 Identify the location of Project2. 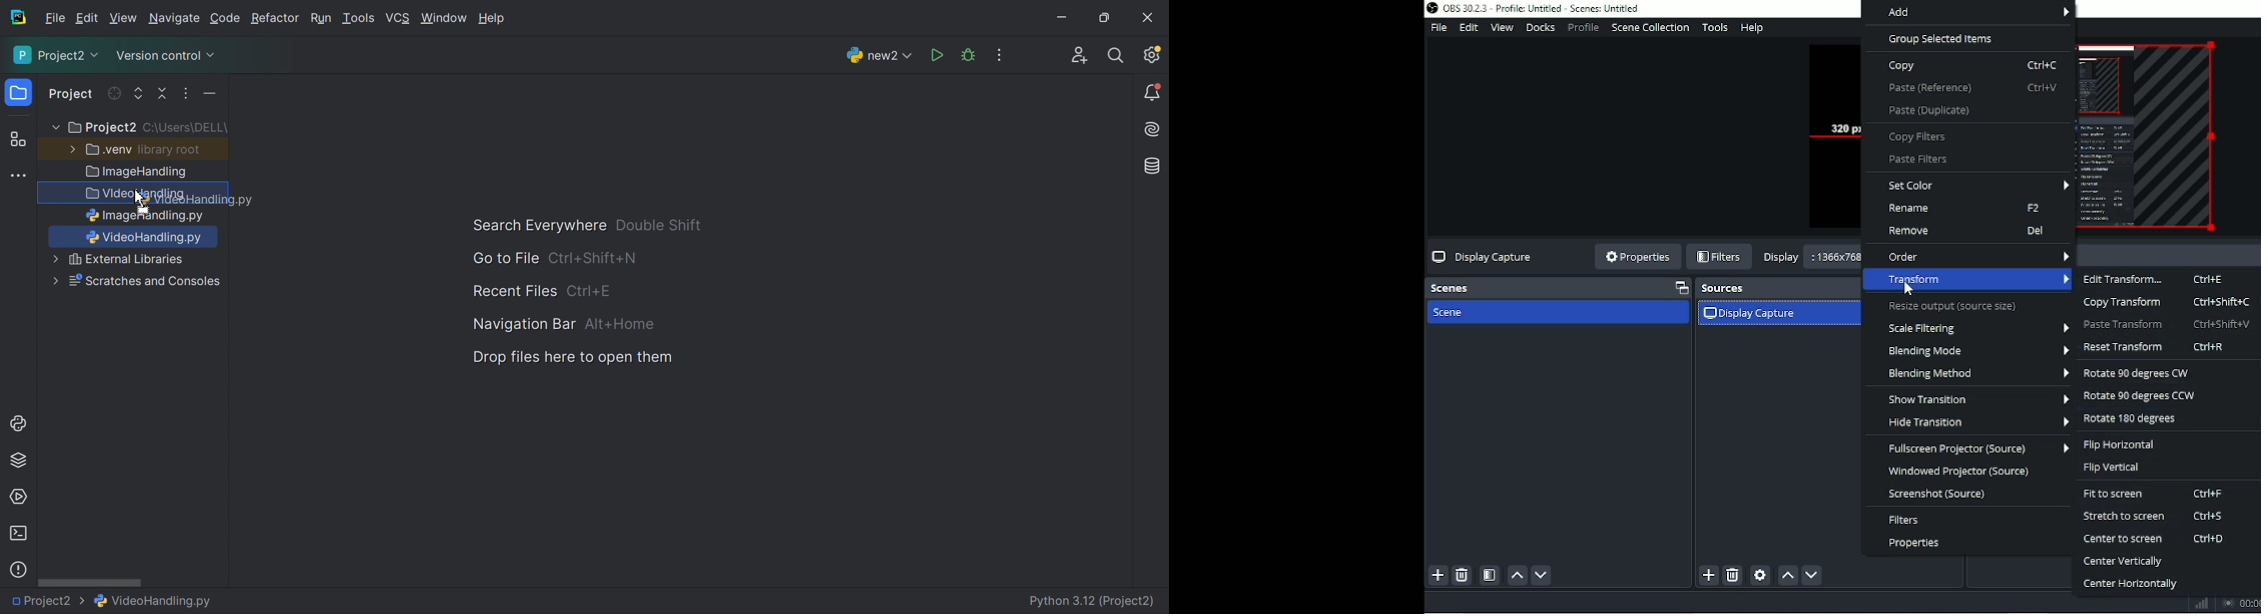
(101, 128).